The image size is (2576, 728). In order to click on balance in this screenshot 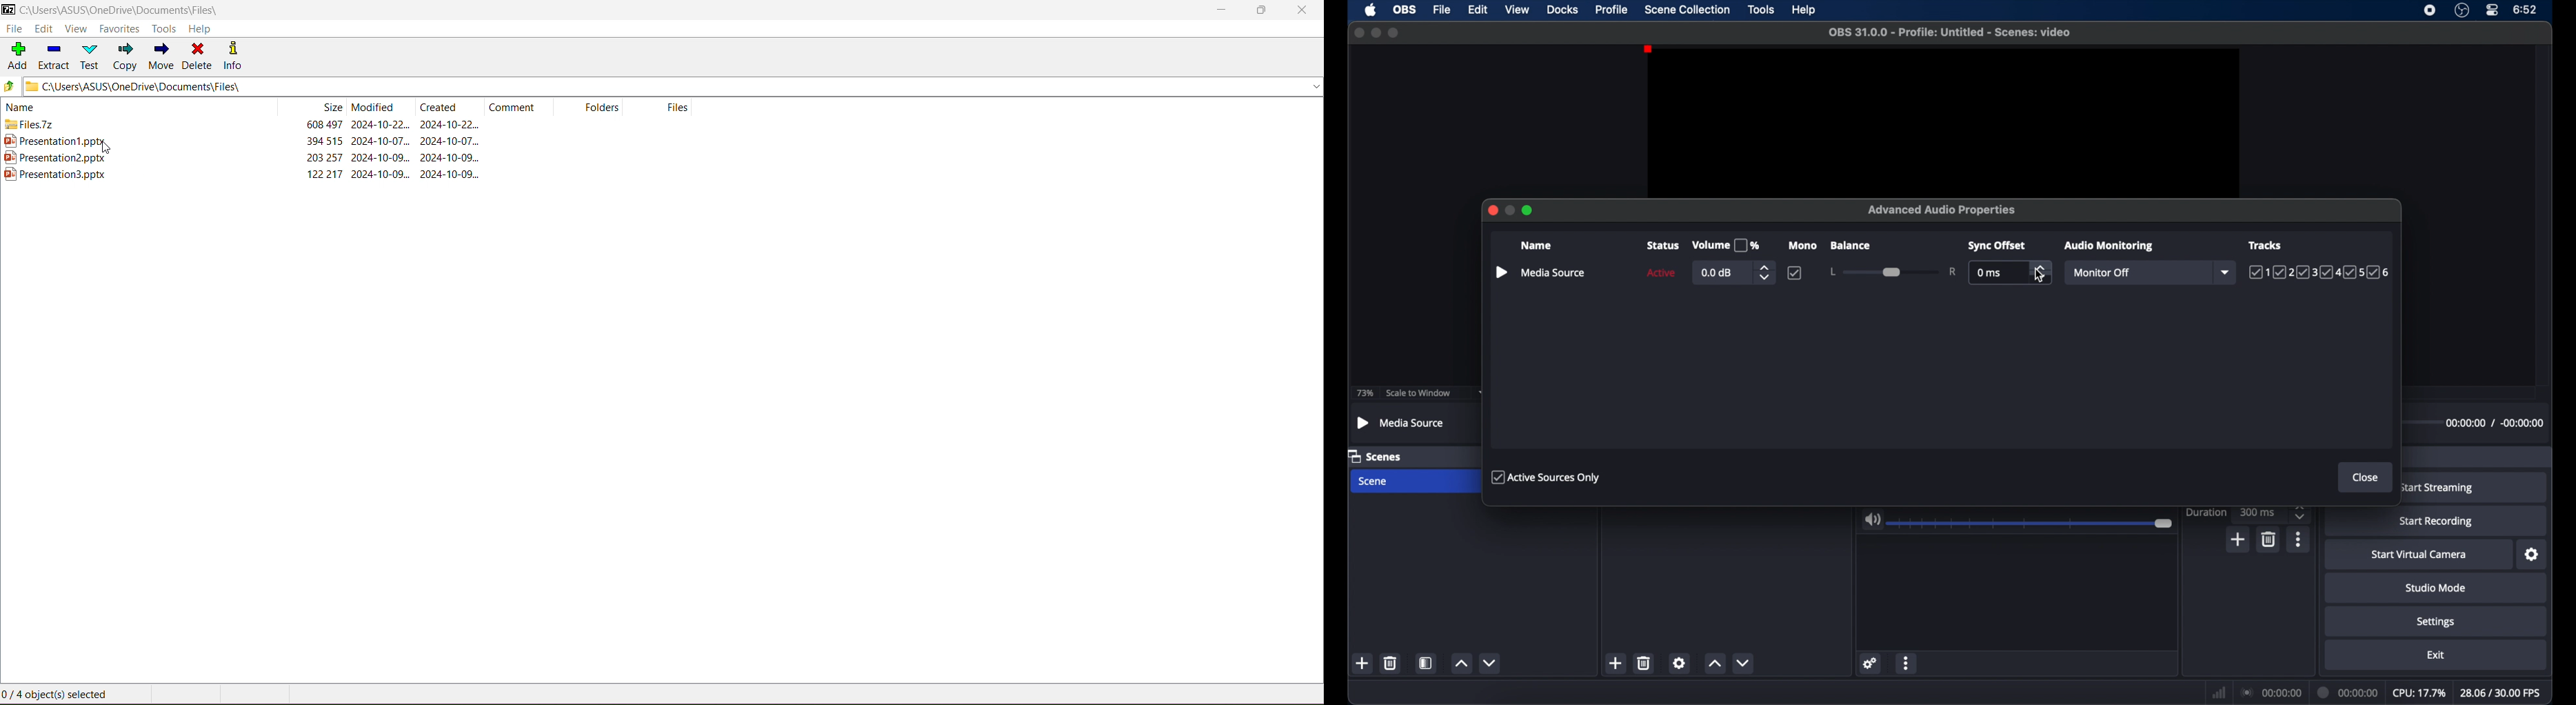, I will do `click(1852, 245)`.